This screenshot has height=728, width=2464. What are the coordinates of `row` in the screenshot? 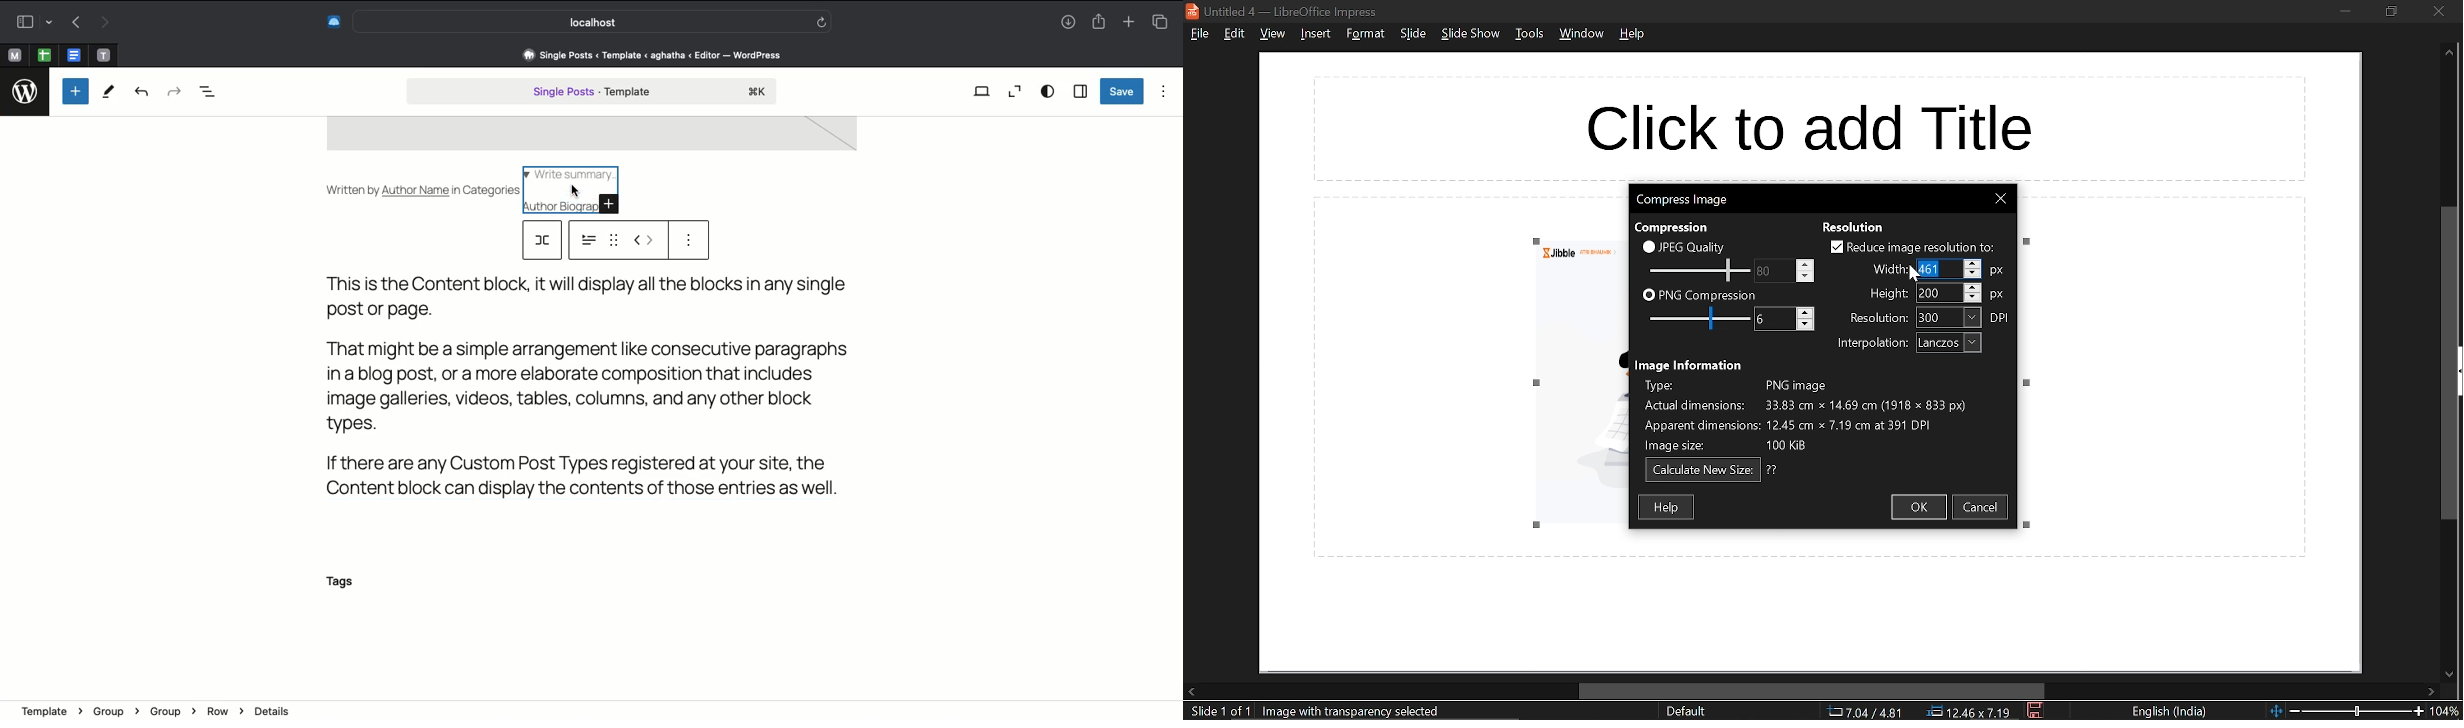 It's located at (542, 240).